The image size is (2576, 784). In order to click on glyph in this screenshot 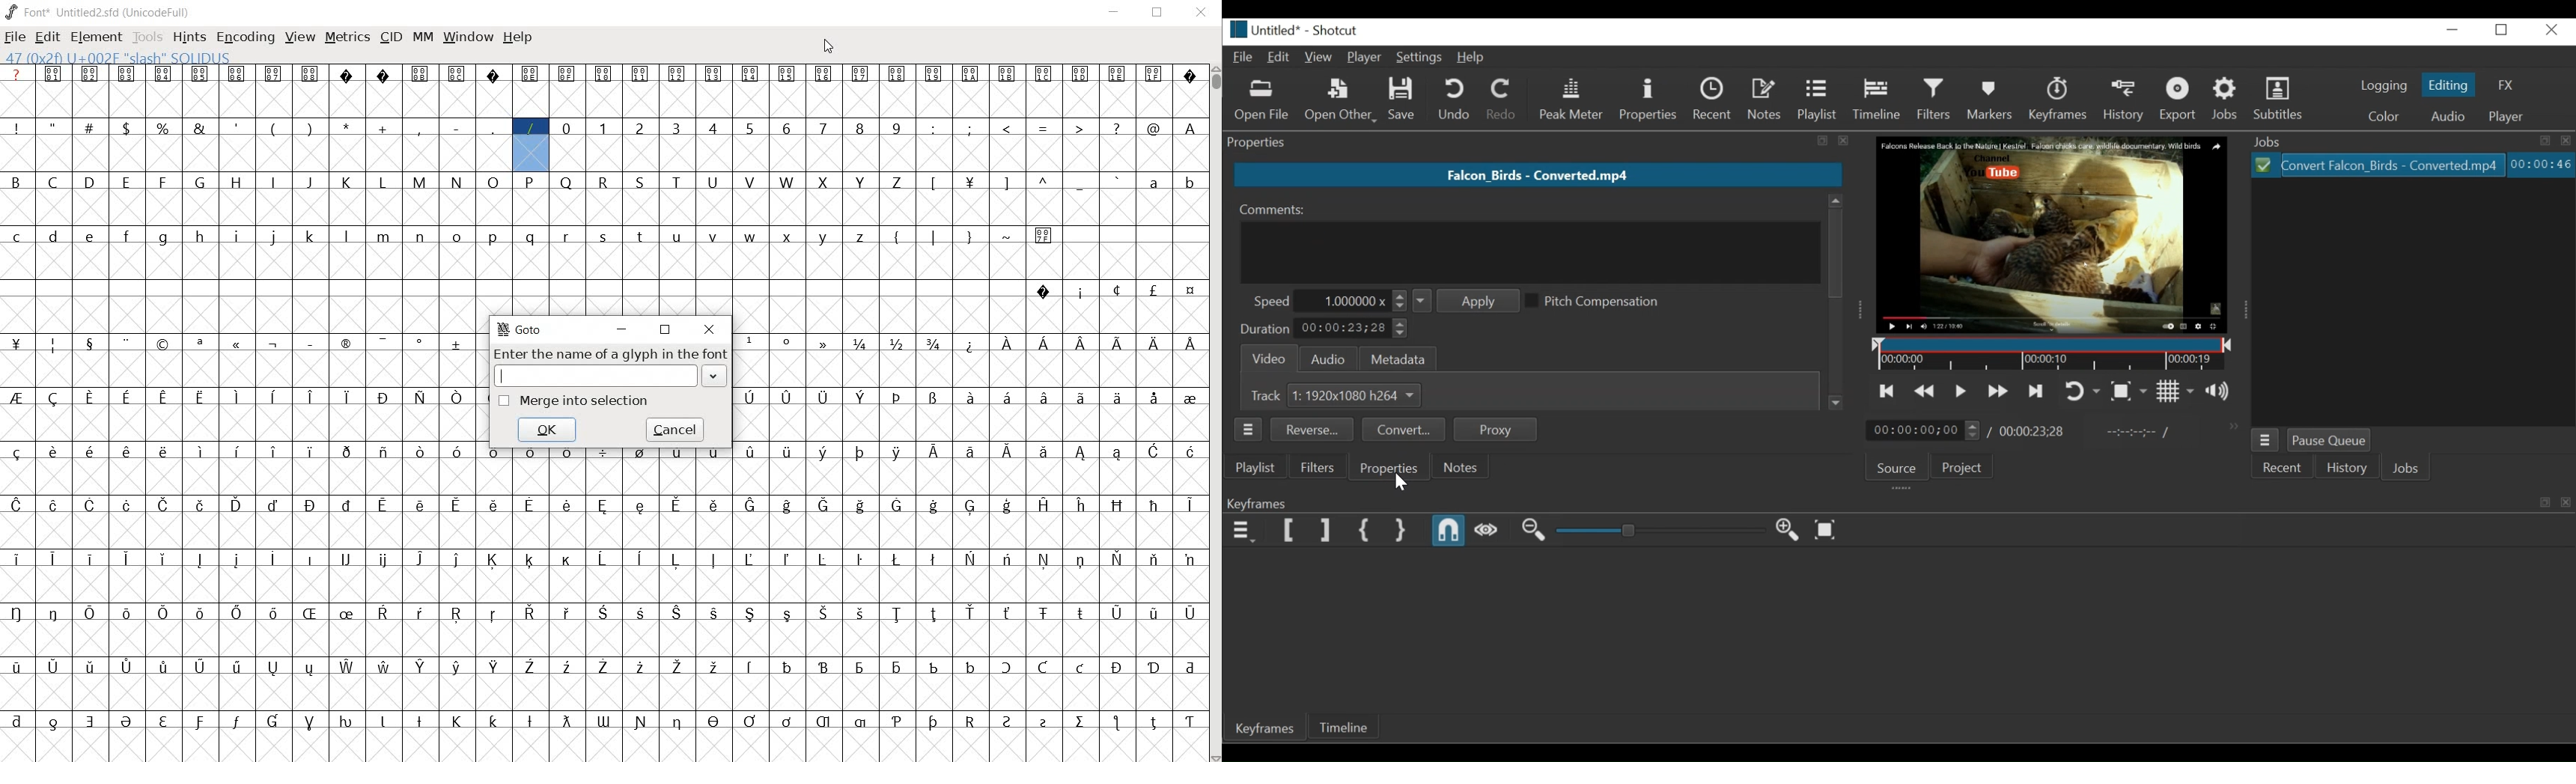, I will do `click(163, 345)`.